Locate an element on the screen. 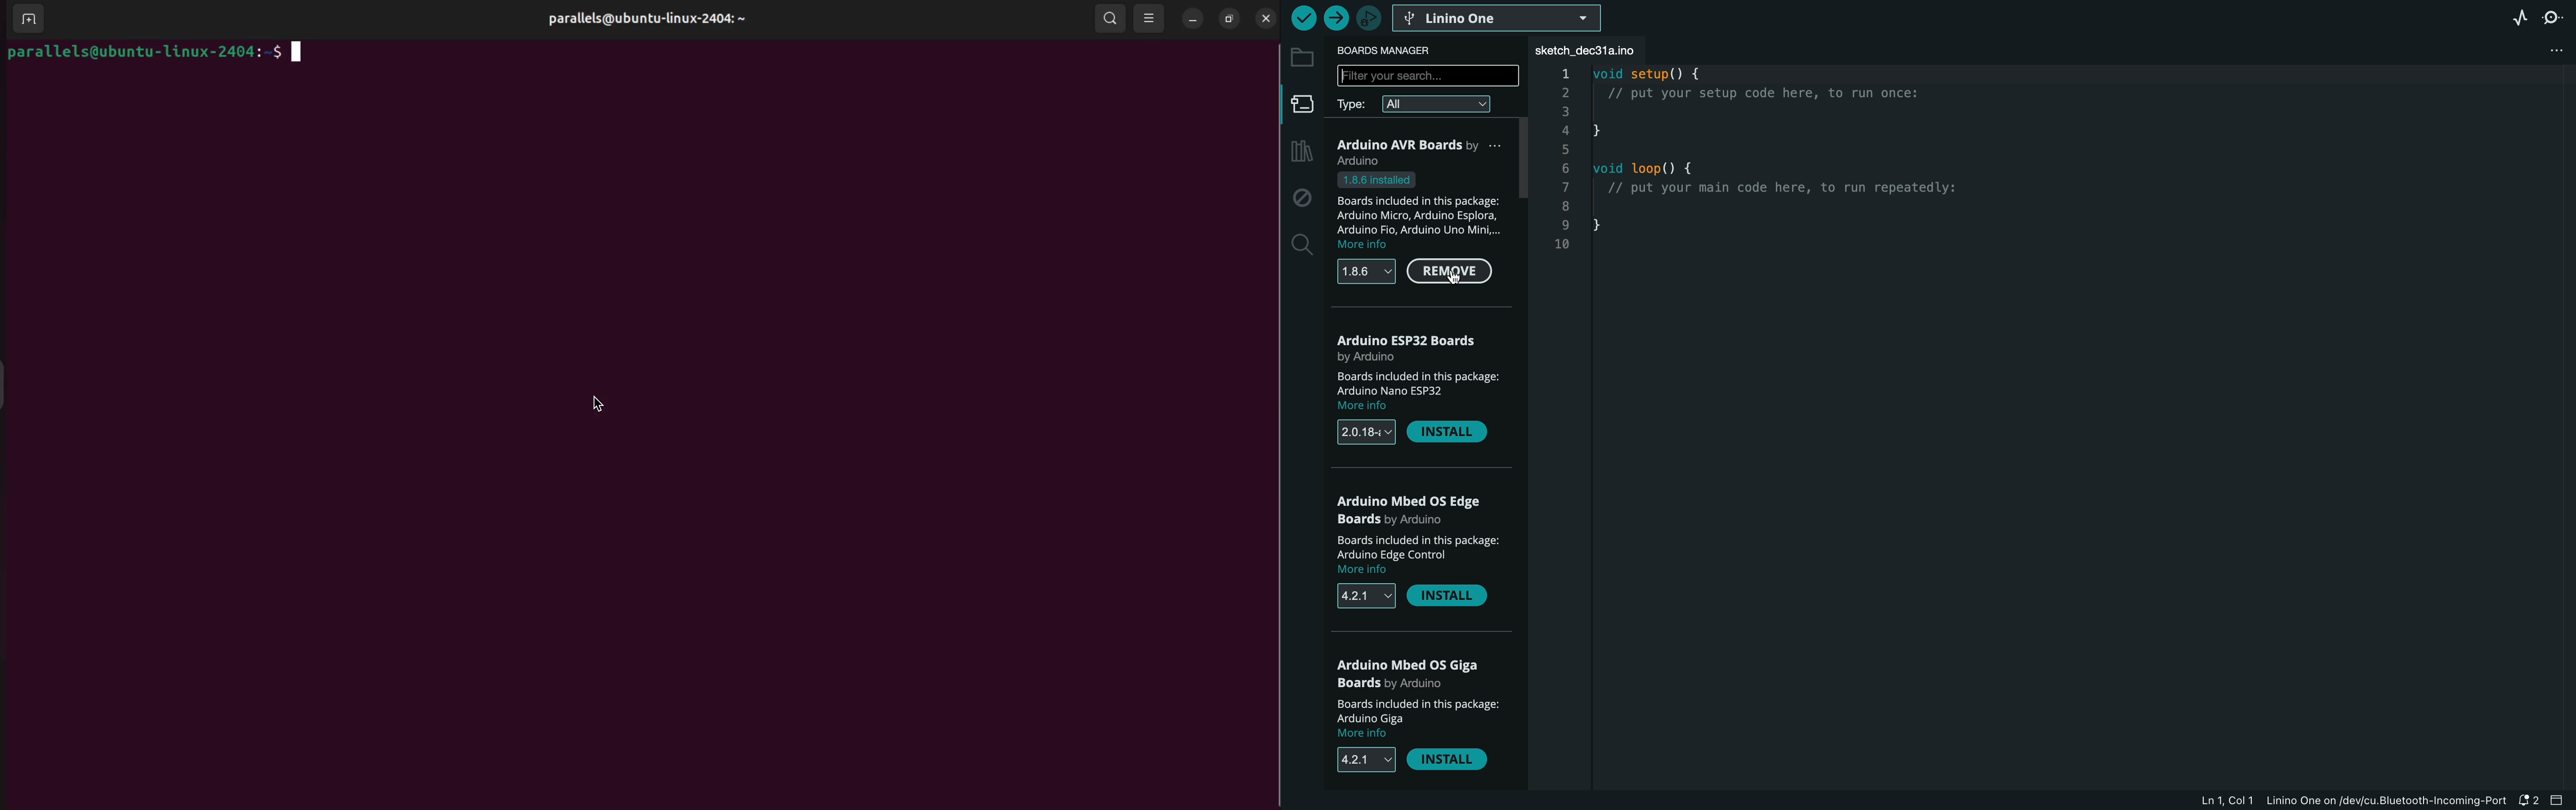  more info is located at coordinates (1368, 409).